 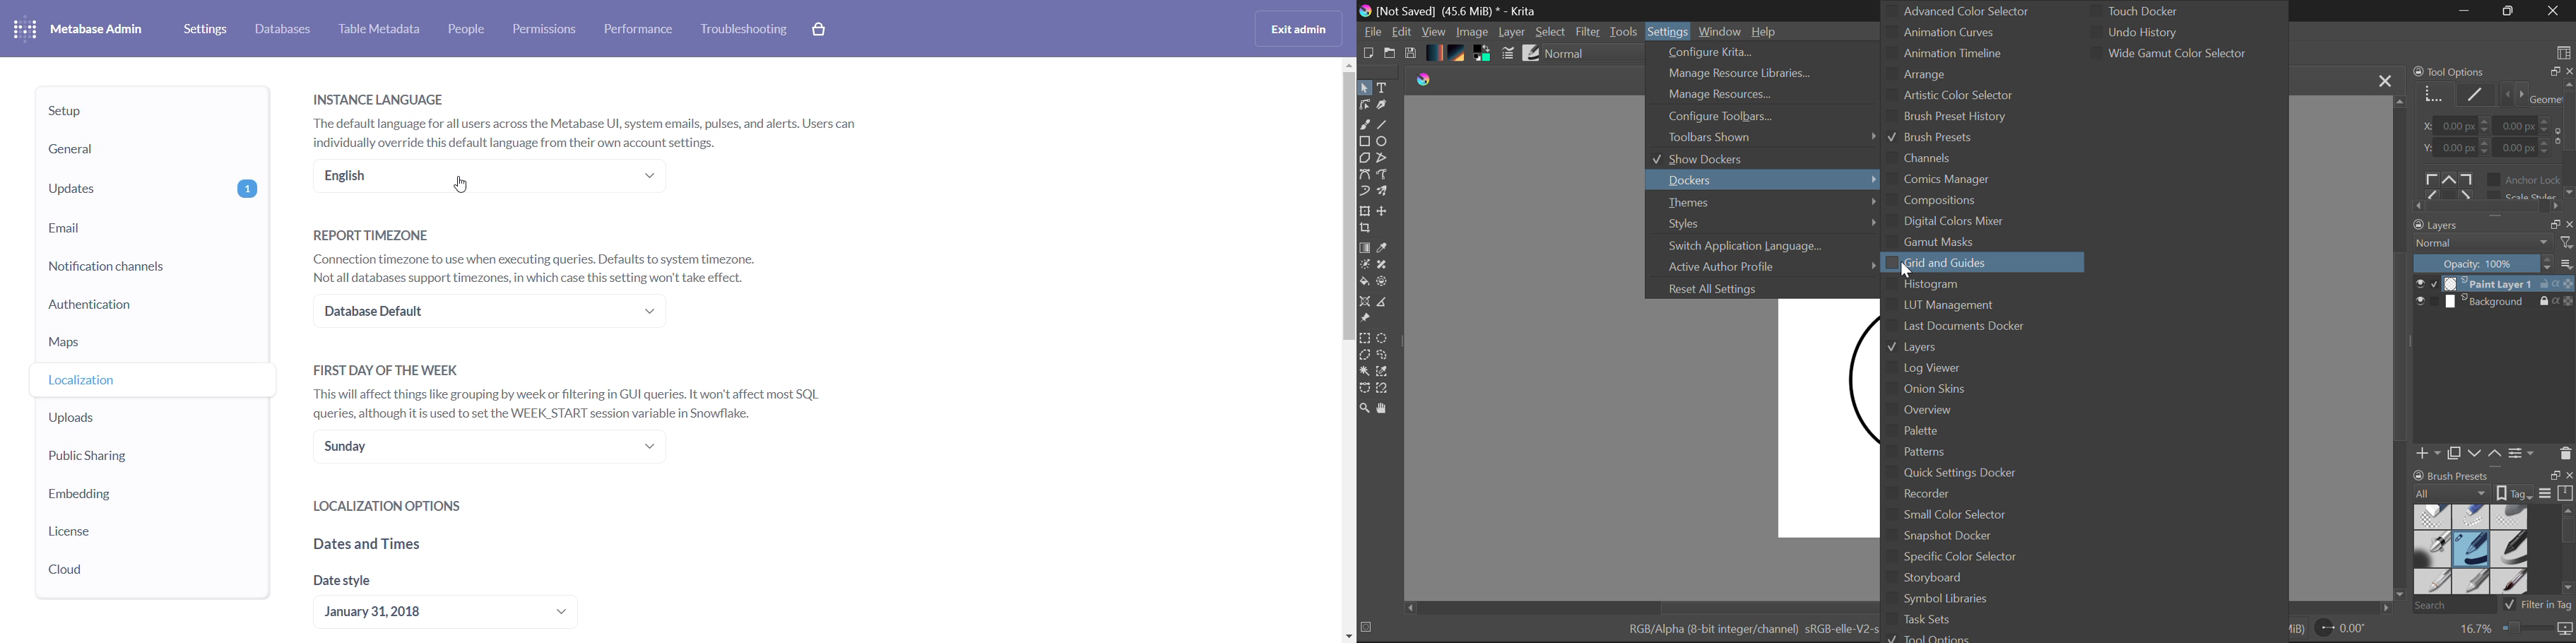 What do you see at coordinates (577, 391) in the screenshot?
I see `FIRST DAY OF THE WEEK
This will affect things like grouping by week or filtering in GUI queries. It won't affect most SQL
queries, although it is used to set the WEEK_START session variable in Snowflake.` at bounding box center [577, 391].